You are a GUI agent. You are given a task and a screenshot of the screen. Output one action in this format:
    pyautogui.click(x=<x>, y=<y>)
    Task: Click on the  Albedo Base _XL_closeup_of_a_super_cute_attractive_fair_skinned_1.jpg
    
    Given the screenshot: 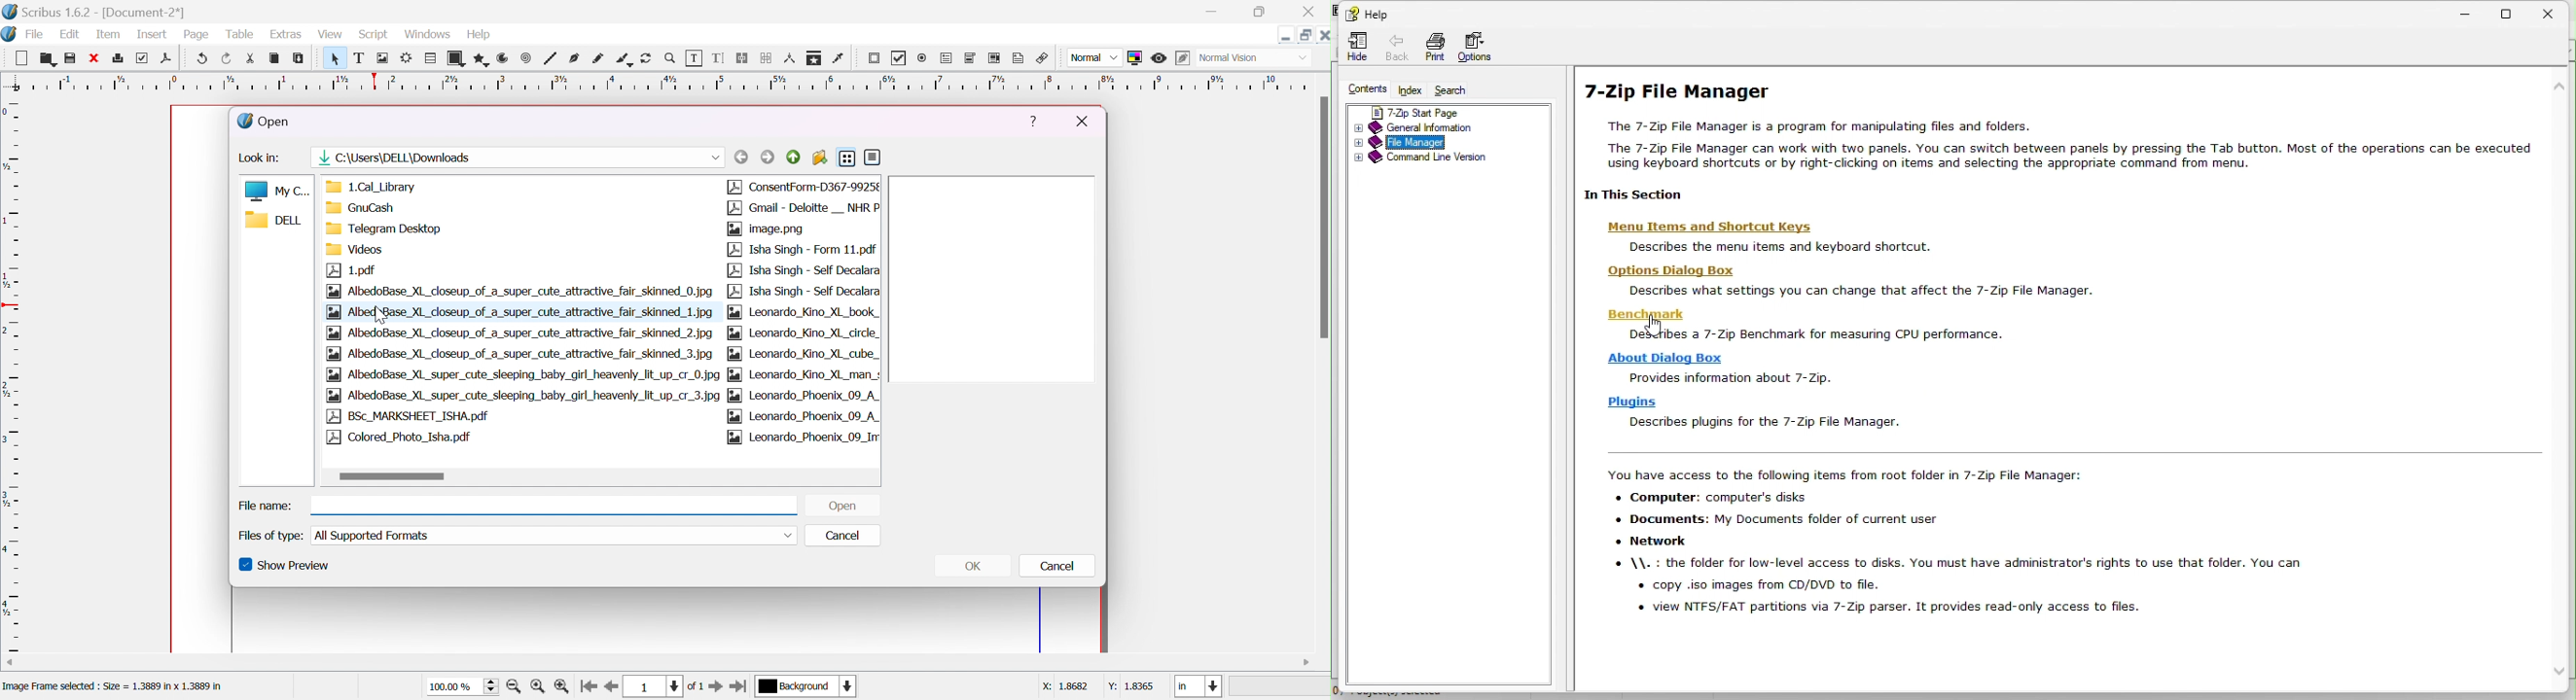 What is the action you would take?
    pyautogui.click(x=515, y=313)
    